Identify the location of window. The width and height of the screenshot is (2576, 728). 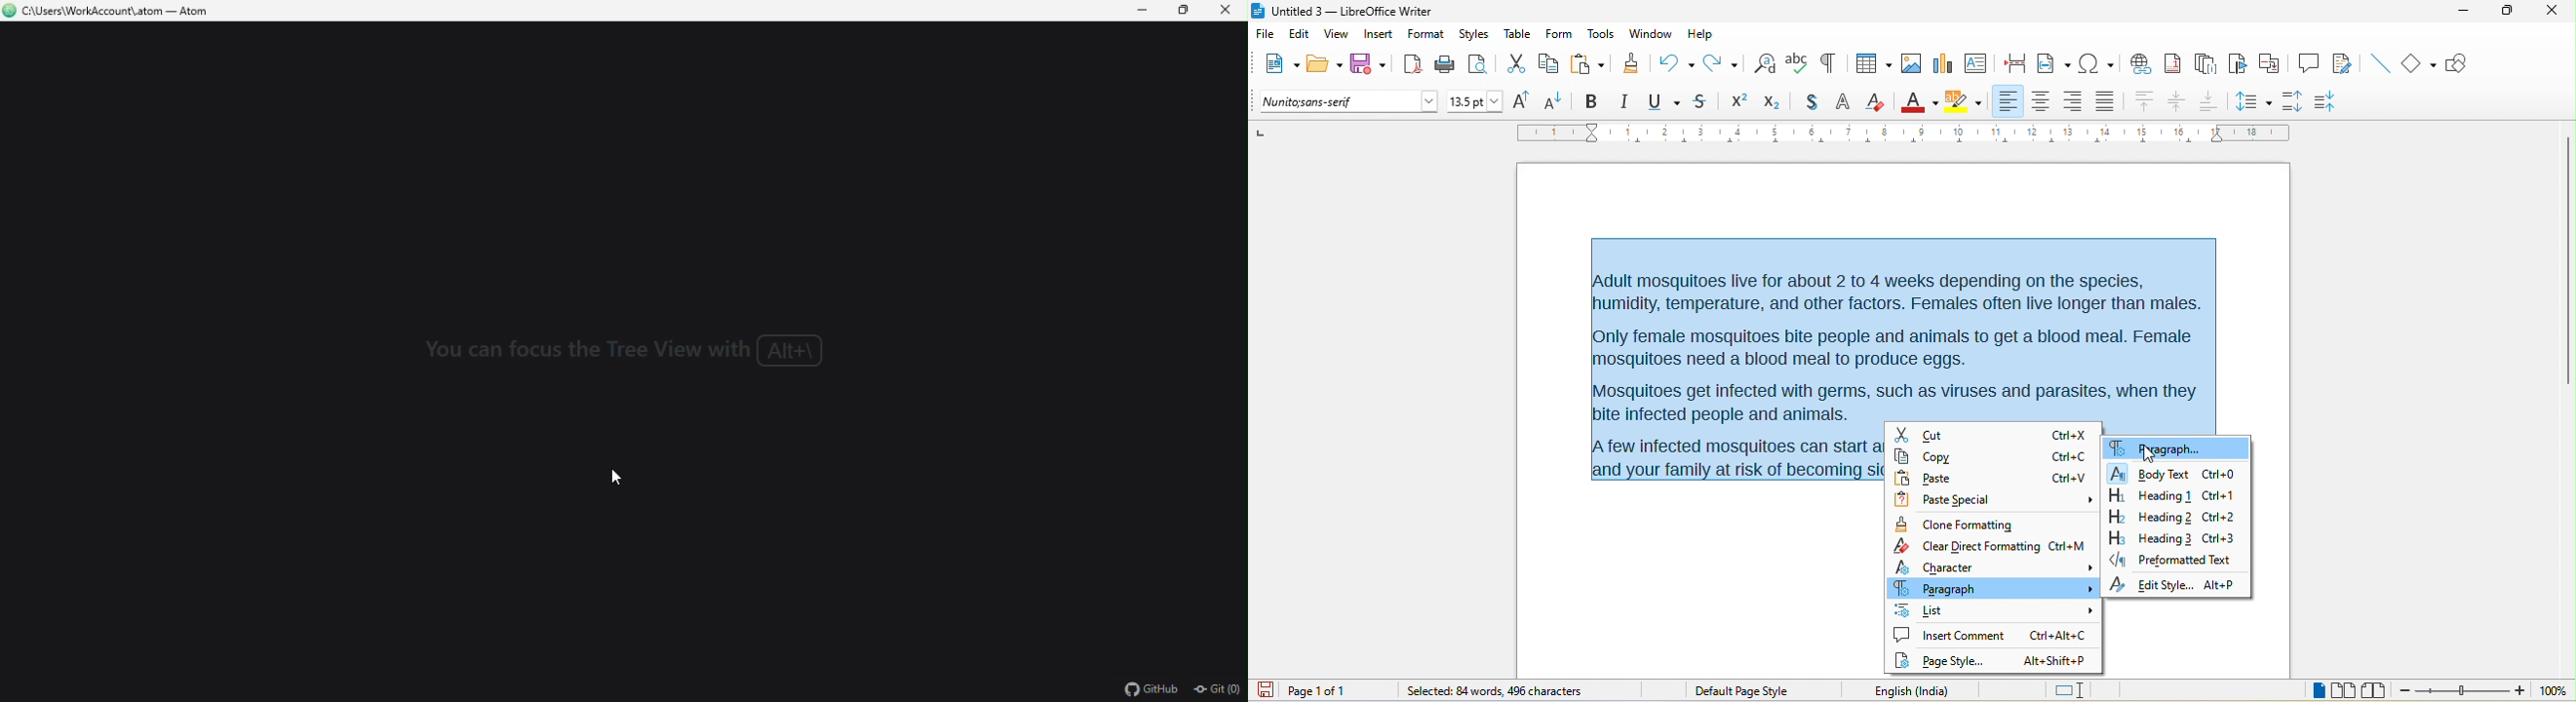
(1652, 34).